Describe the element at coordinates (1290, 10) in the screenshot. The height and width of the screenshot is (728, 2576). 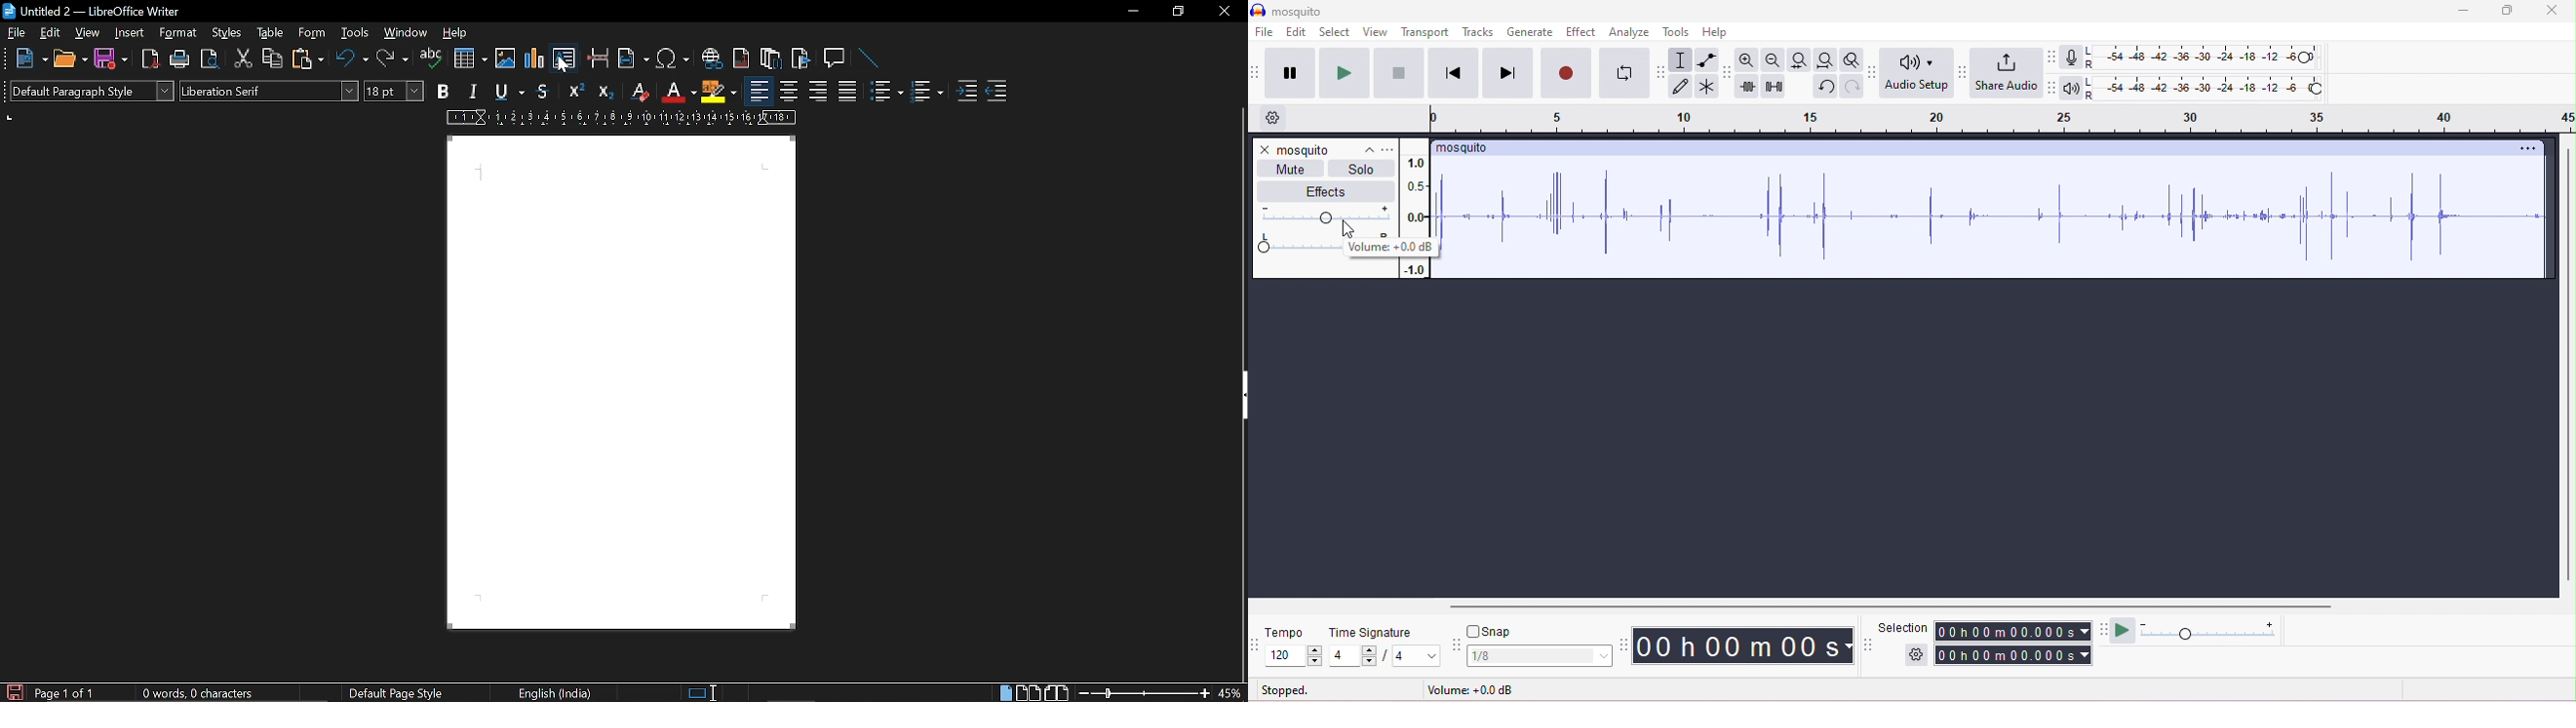
I see `title` at that location.